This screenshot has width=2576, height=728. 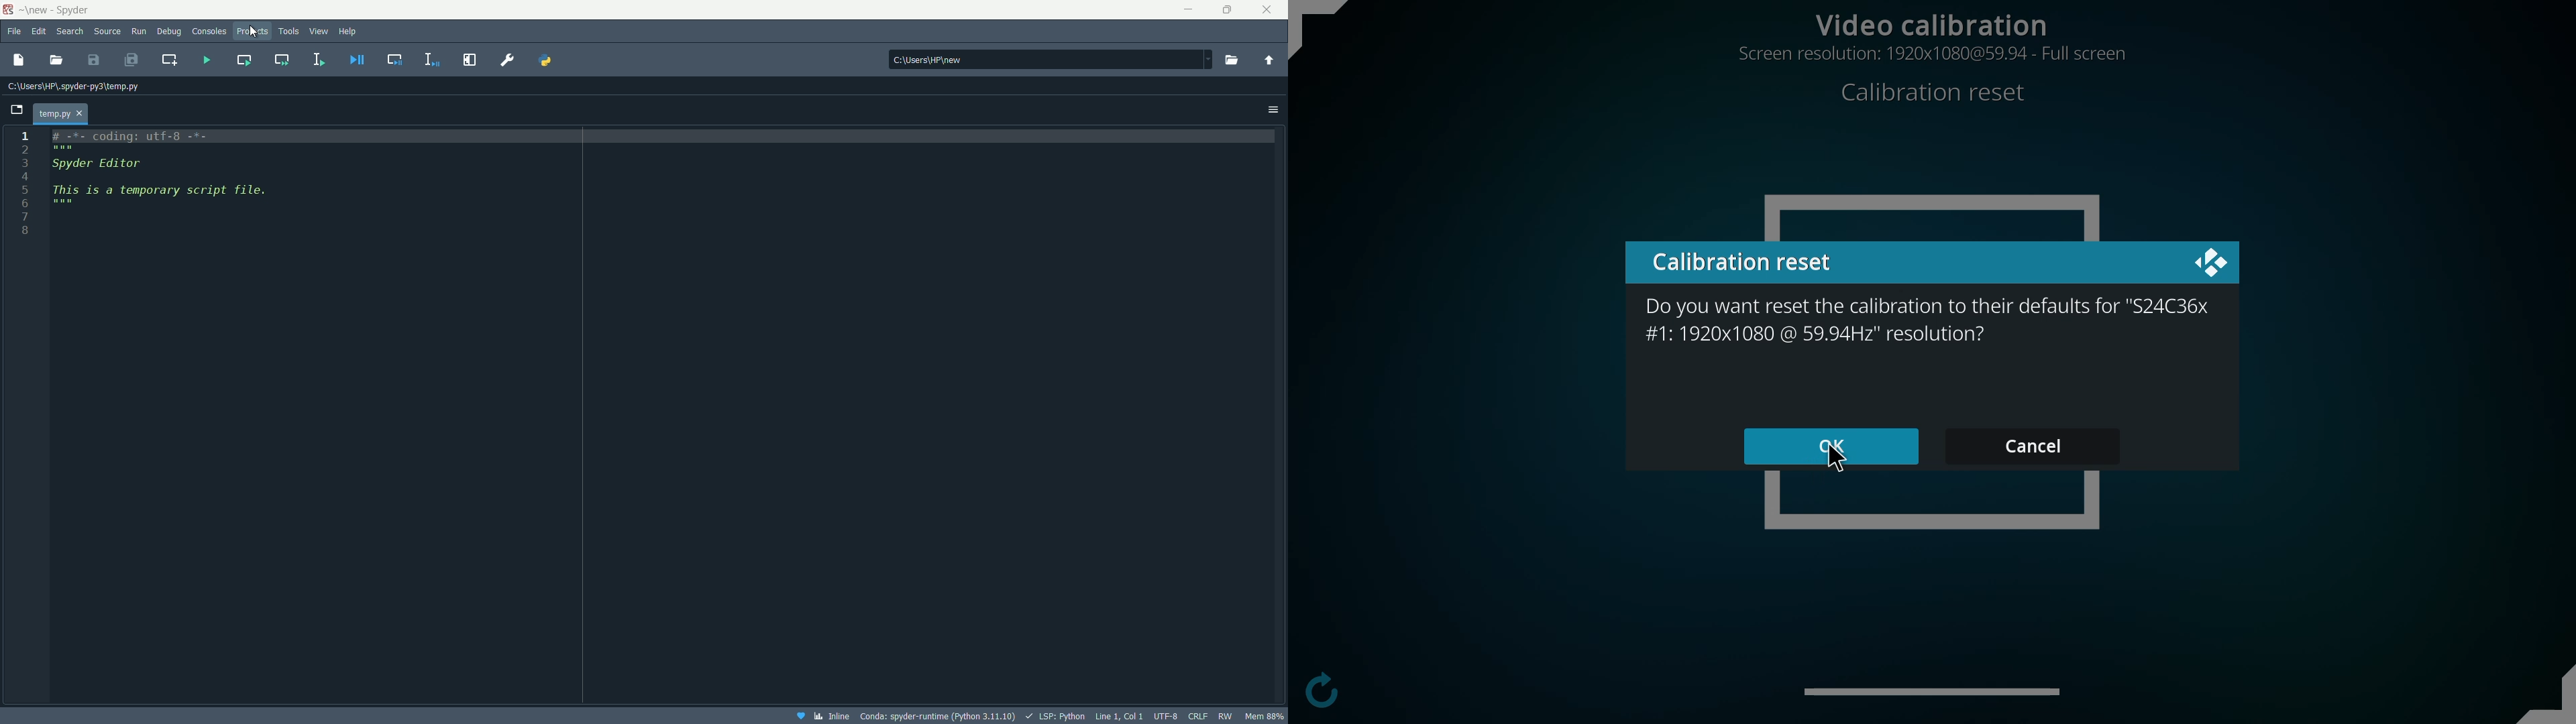 I want to click on App name, so click(x=60, y=10).